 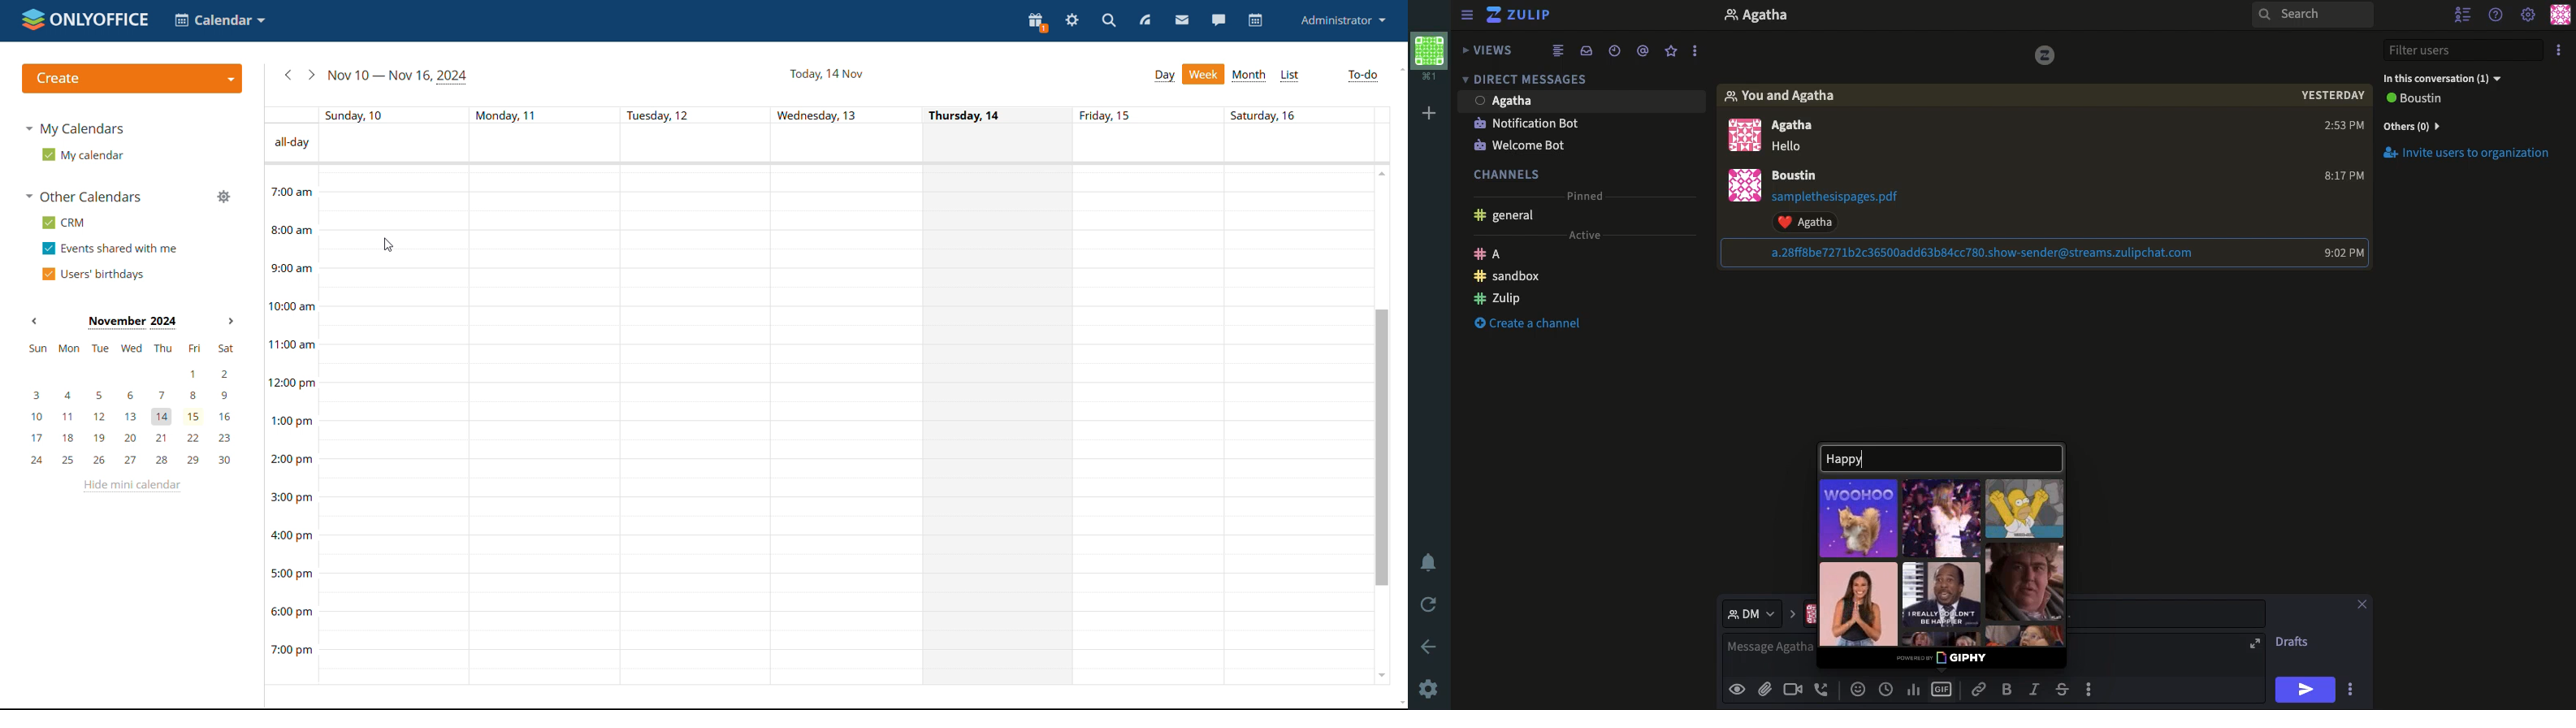 What do you see at coordinates (1981, 690) in the screenshot?
I see `Link` at bounding box center [1981, 690].